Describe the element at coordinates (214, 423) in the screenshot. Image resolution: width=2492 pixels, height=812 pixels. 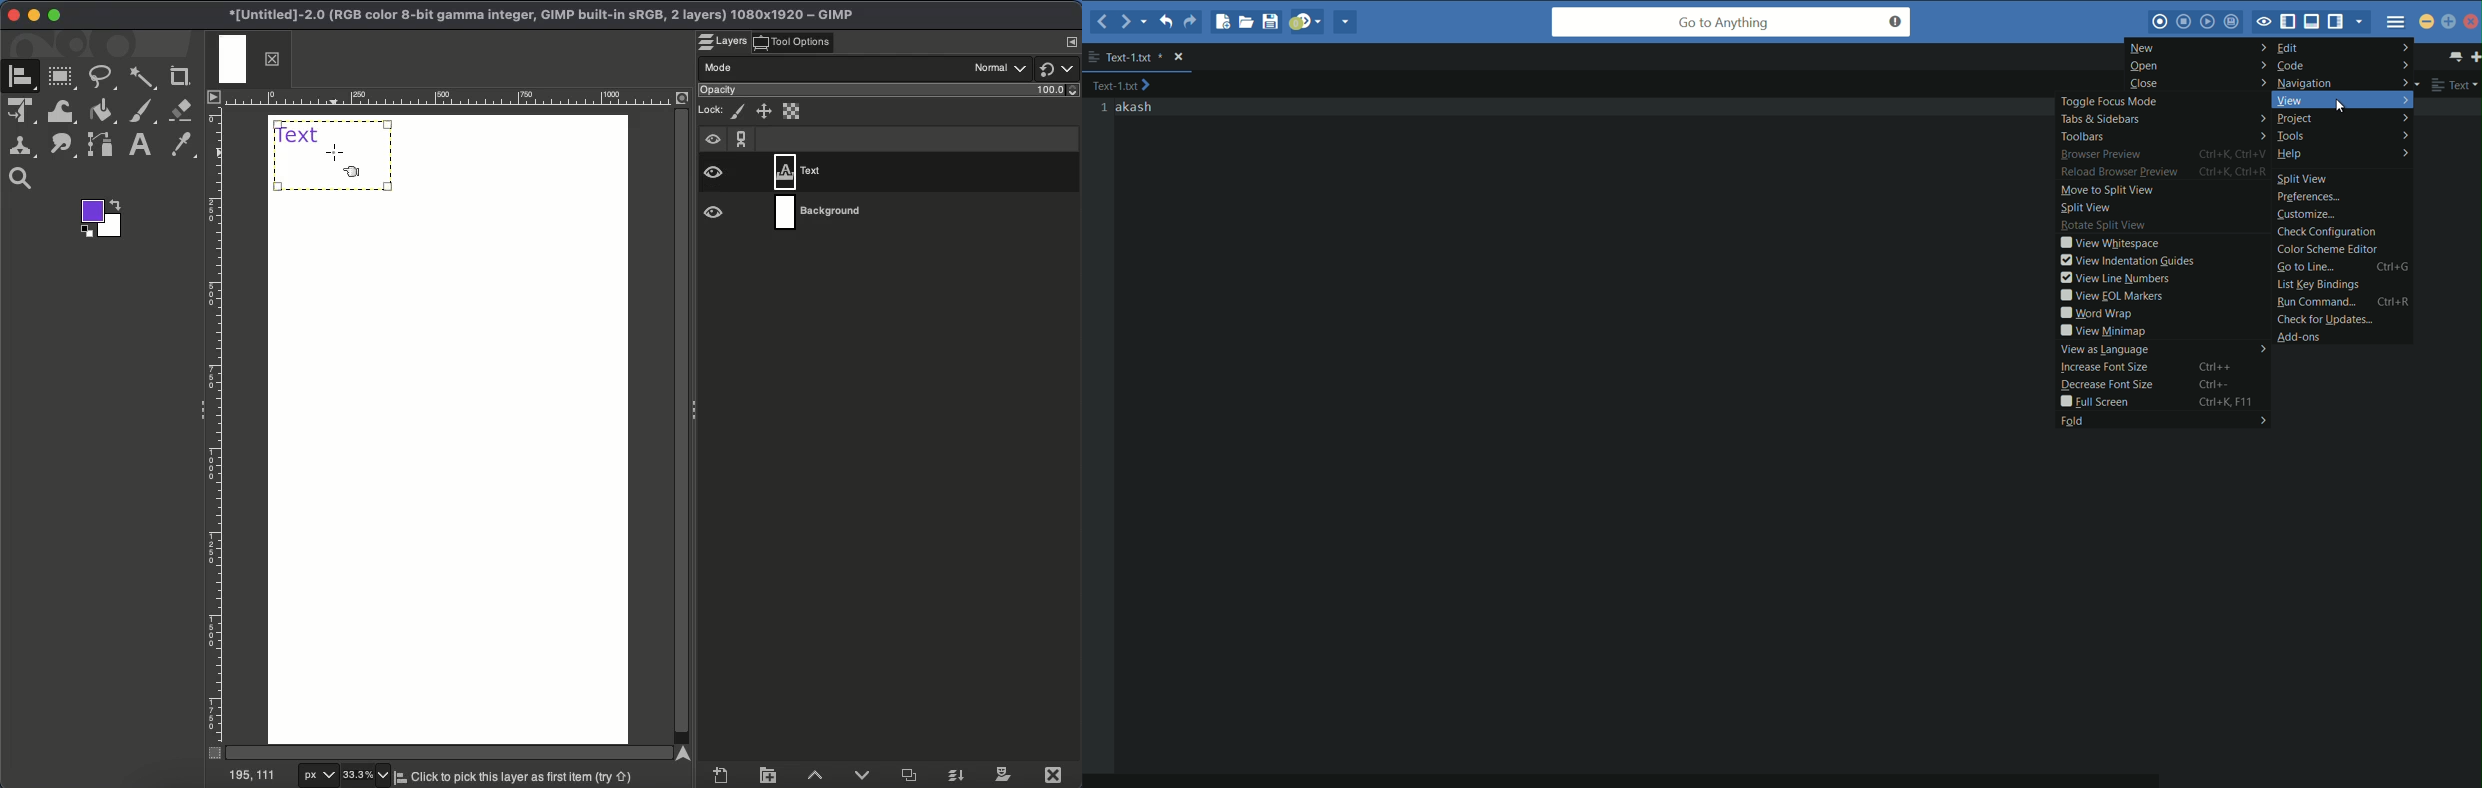
I see `Ruler` at that location.